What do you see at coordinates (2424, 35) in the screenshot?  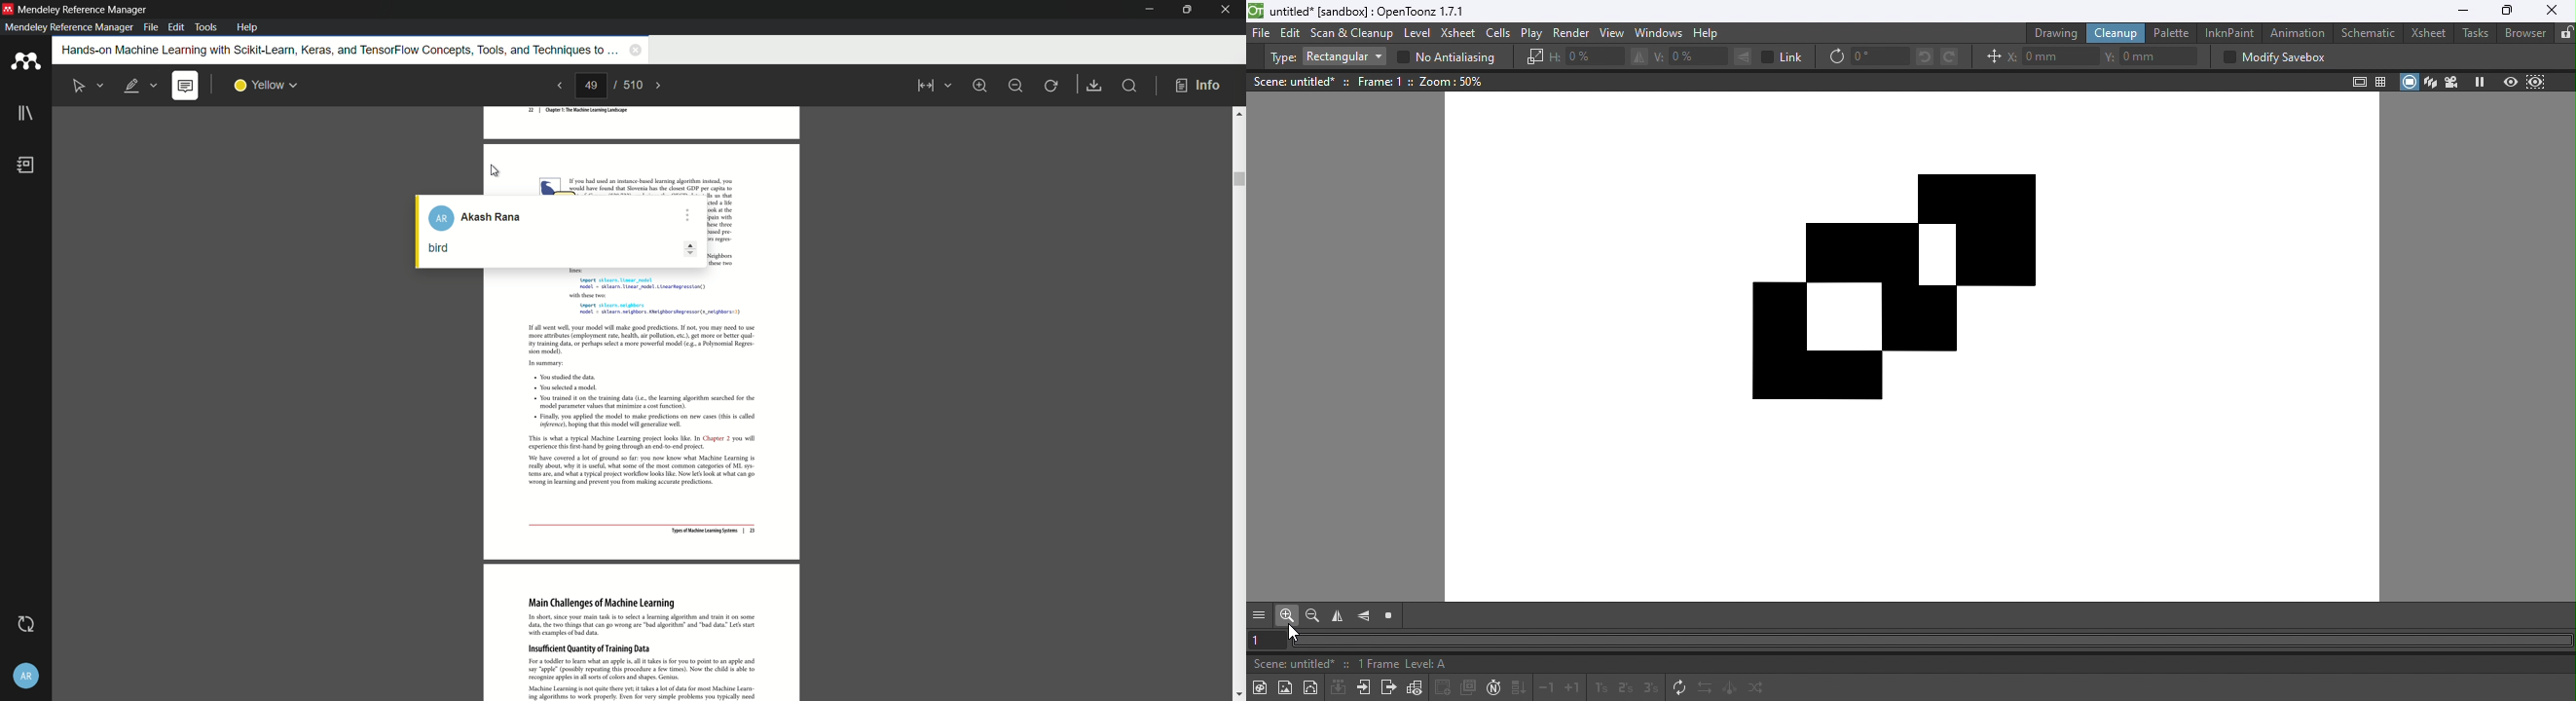 I see `Xsheet` at bounding box center [2424, 35].